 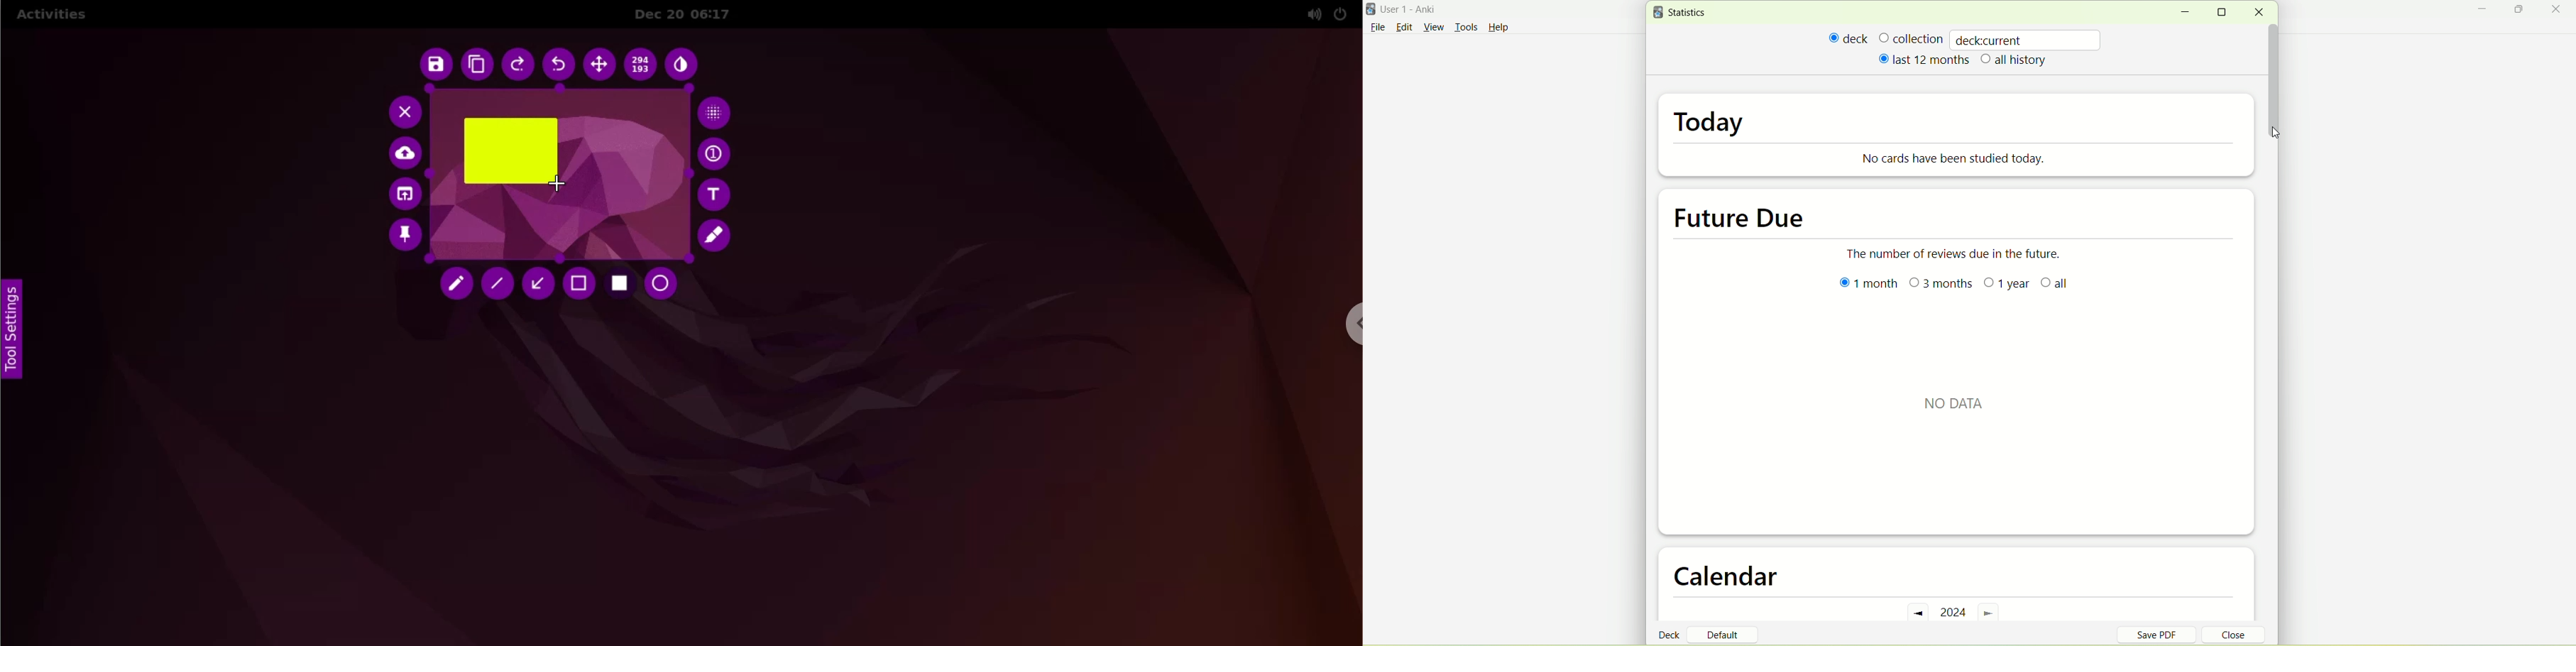 What do you see at coordinates (537, 283) in the screenshot?
I see `arrow tool` at bounding box center [537, 283].